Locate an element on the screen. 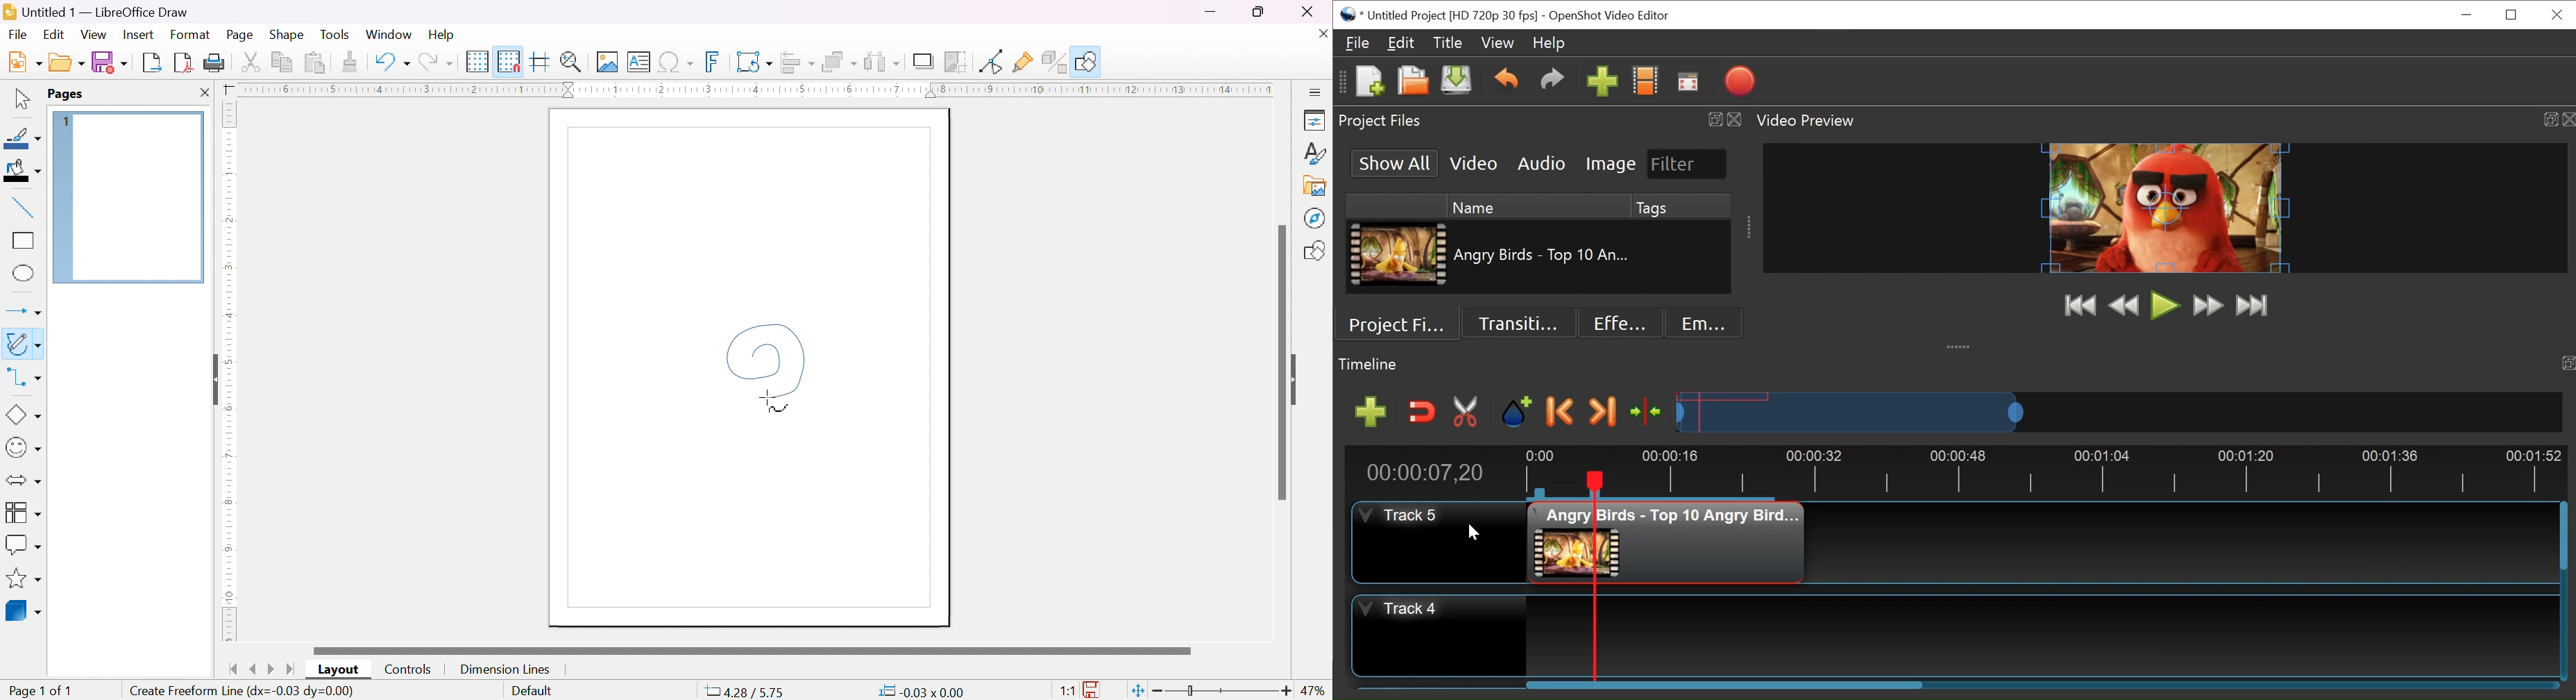 The image size is (2576, 700). basic shapes is located at coordinates (24, 415).